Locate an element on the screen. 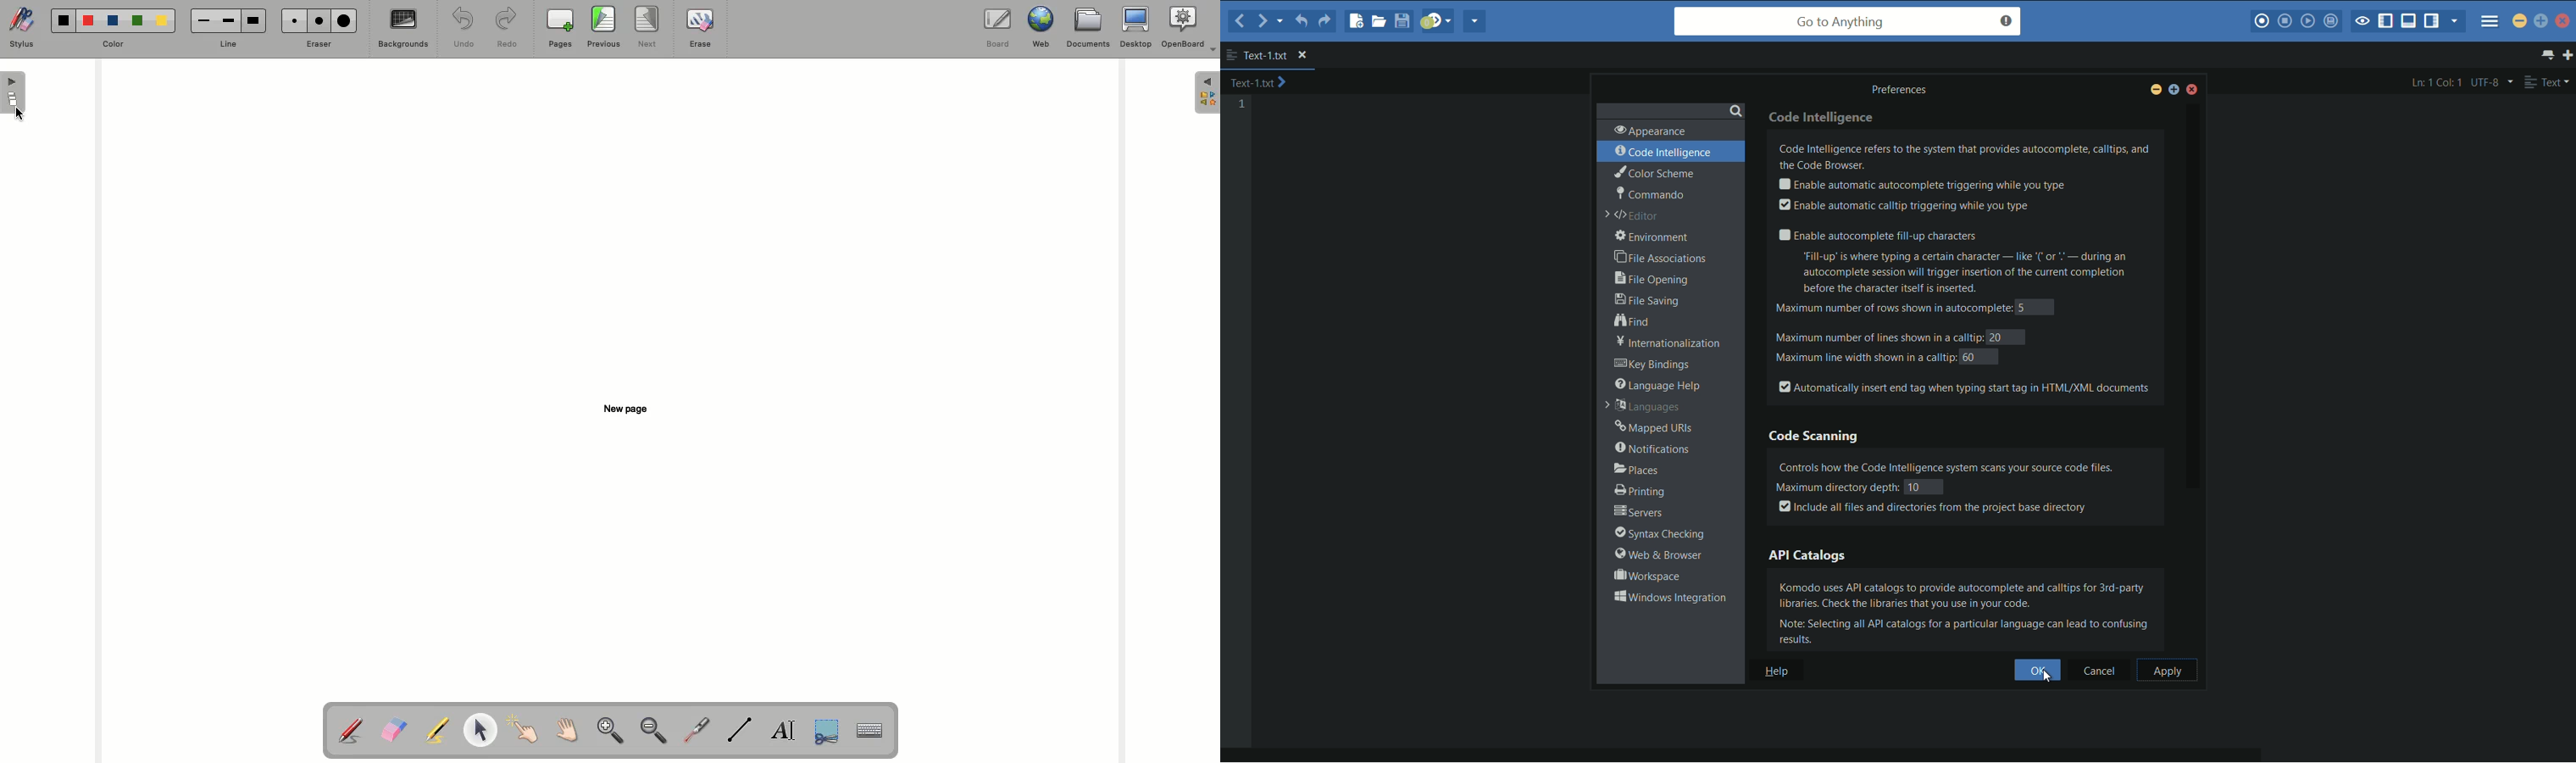 This screenshot has width=2576, height=784. window interactions is located at coordinates (1669, 597).